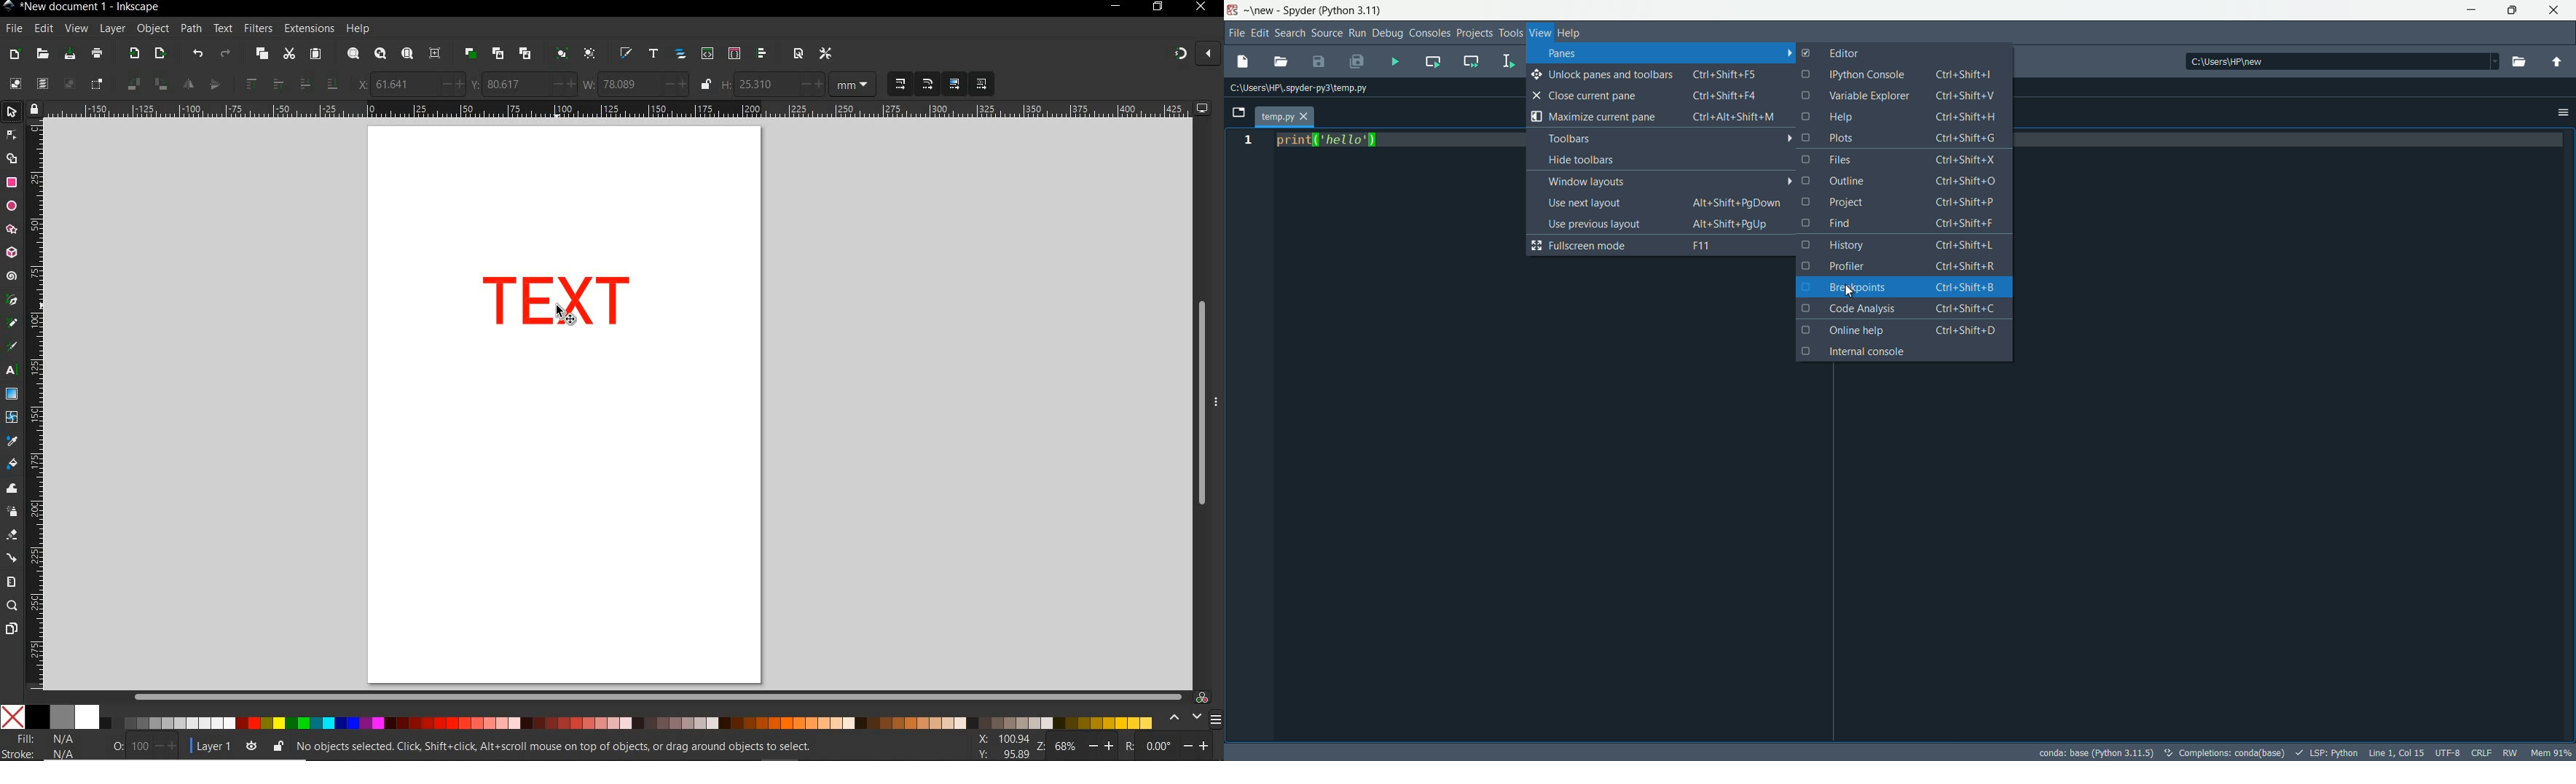 The image size is (2576, 784). I want to click on More , so click(1216, 407).